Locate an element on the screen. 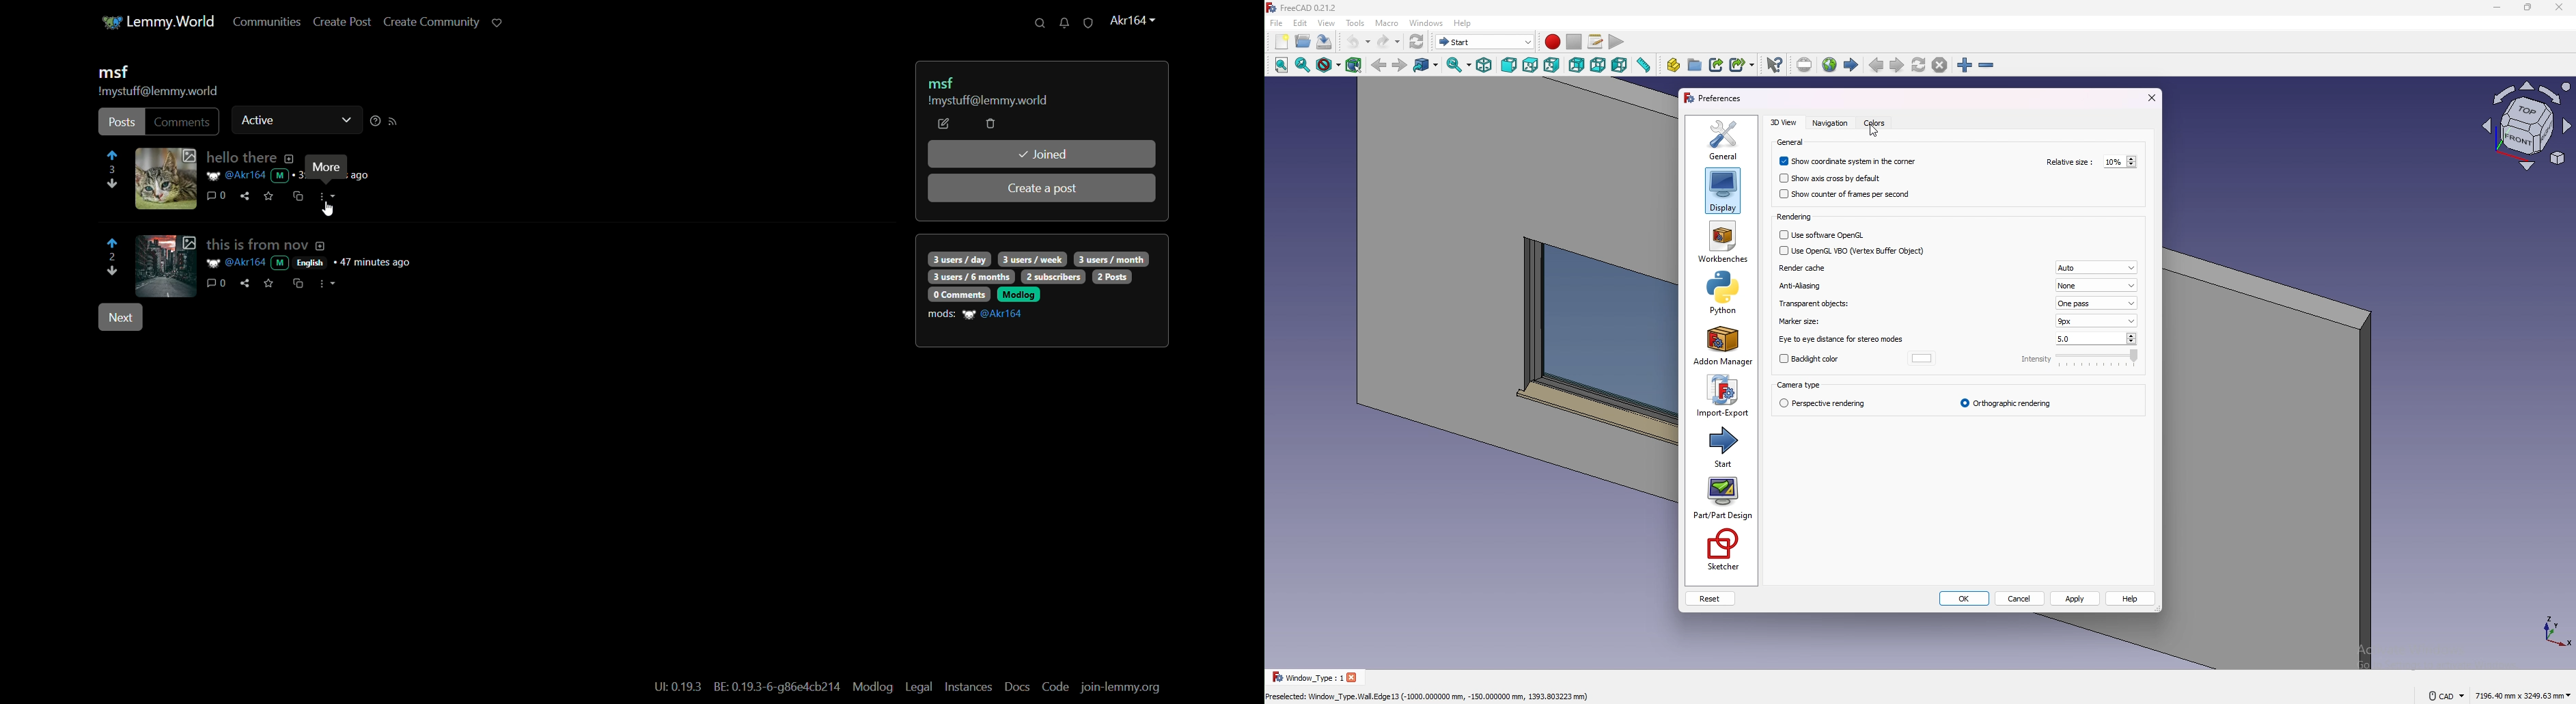  new is located at coordinates (1281, 42).